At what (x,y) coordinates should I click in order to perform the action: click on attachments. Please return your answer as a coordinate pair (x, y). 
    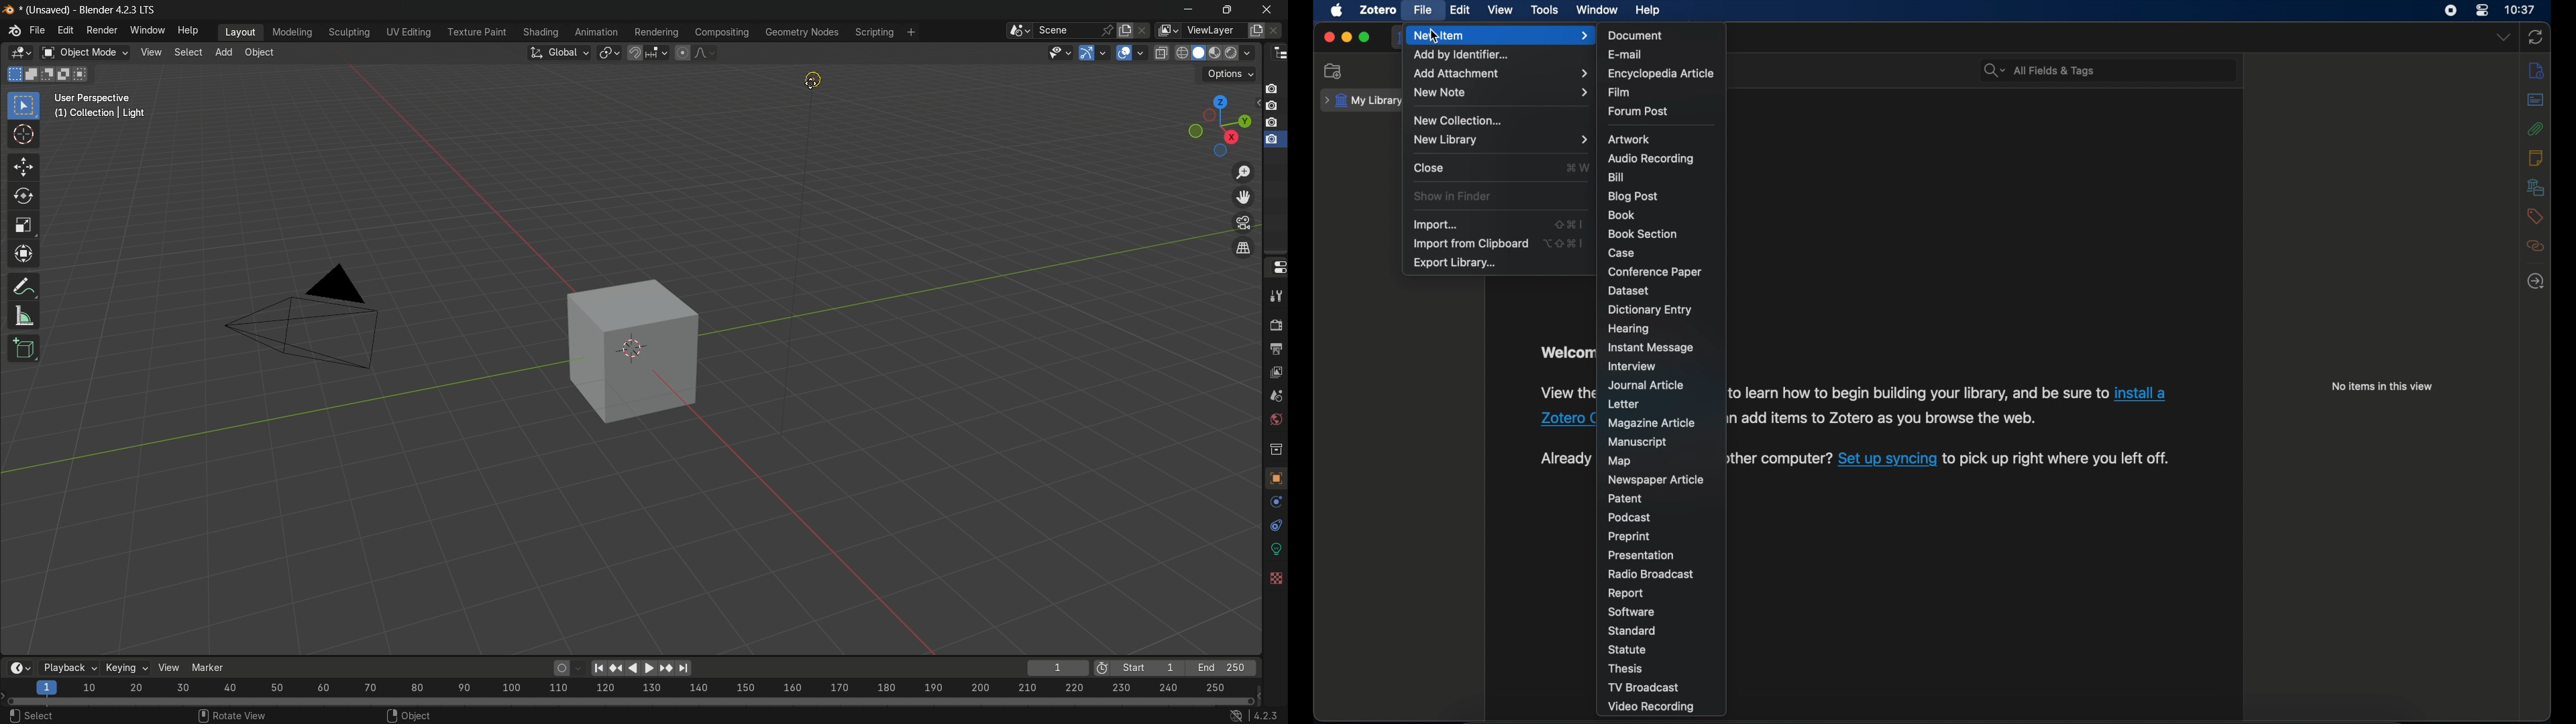
    Looking at the image, I should click on (2536, 129).